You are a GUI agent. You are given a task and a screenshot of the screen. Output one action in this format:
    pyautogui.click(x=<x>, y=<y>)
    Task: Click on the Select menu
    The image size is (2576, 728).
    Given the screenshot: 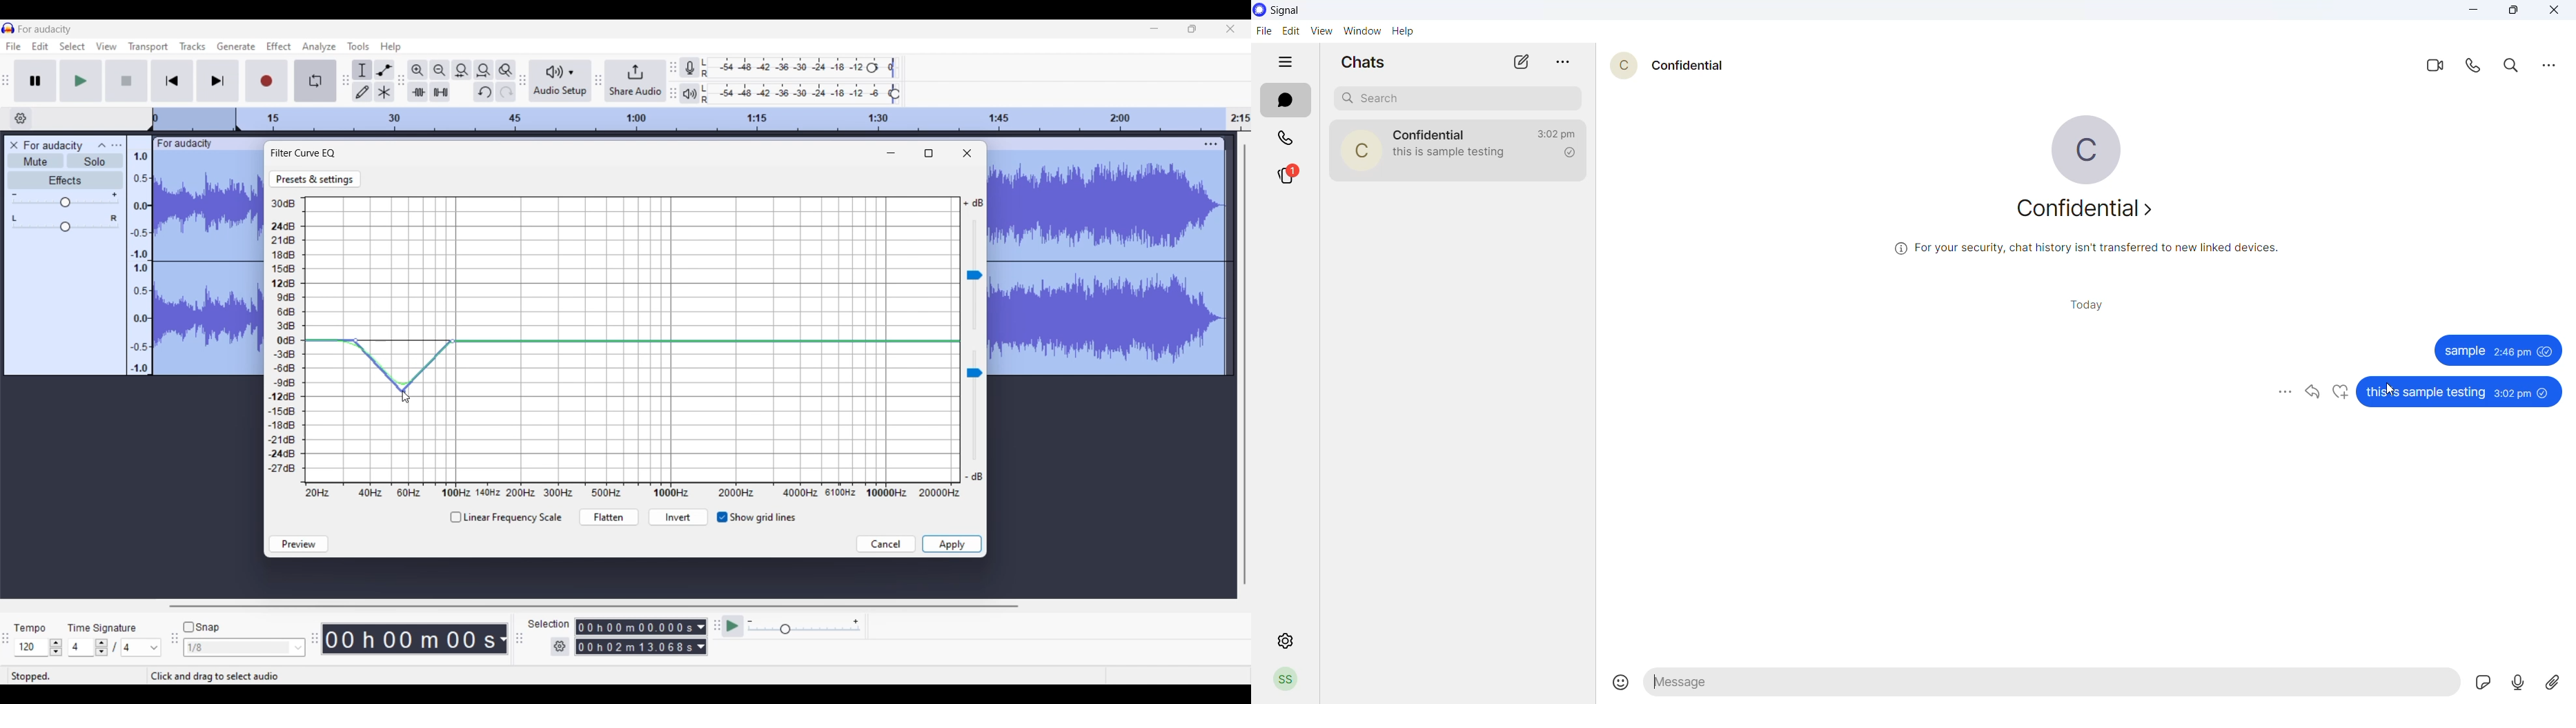 What is the action you would take?
    pyautogui.click(x=72, y=47)
    